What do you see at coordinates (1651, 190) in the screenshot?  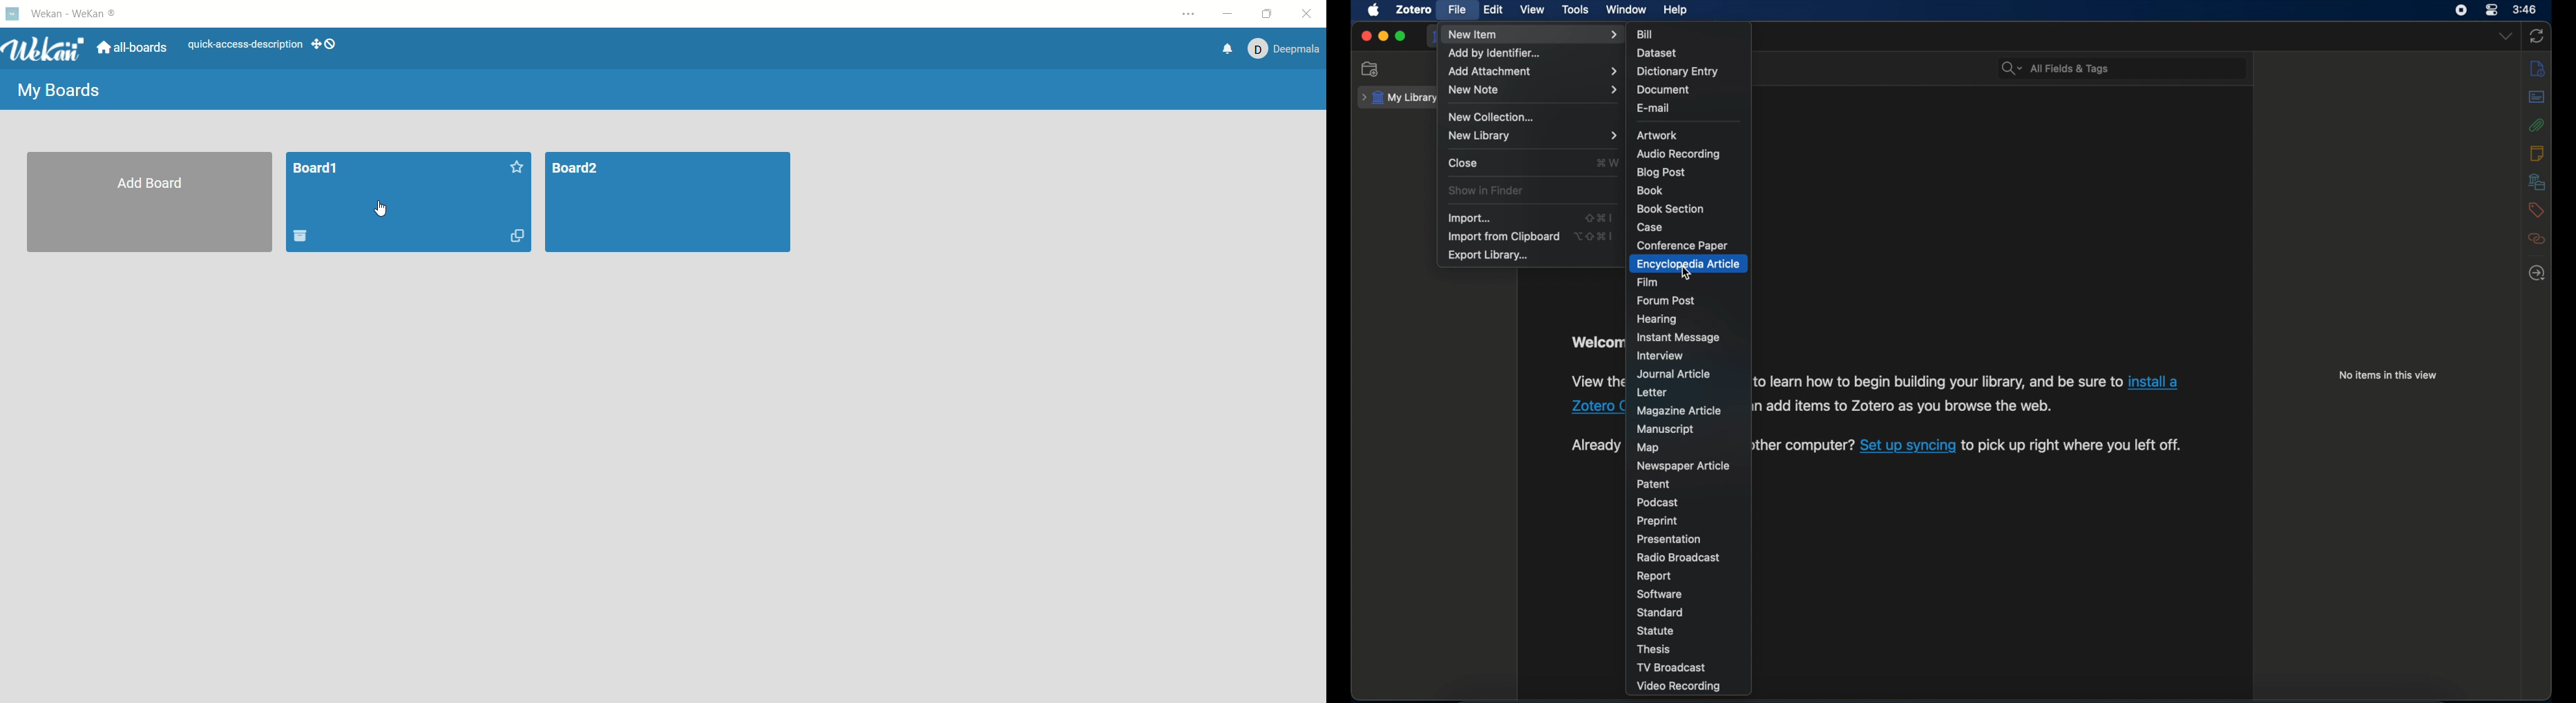 I see `book` at bounding box center [1651, 190].